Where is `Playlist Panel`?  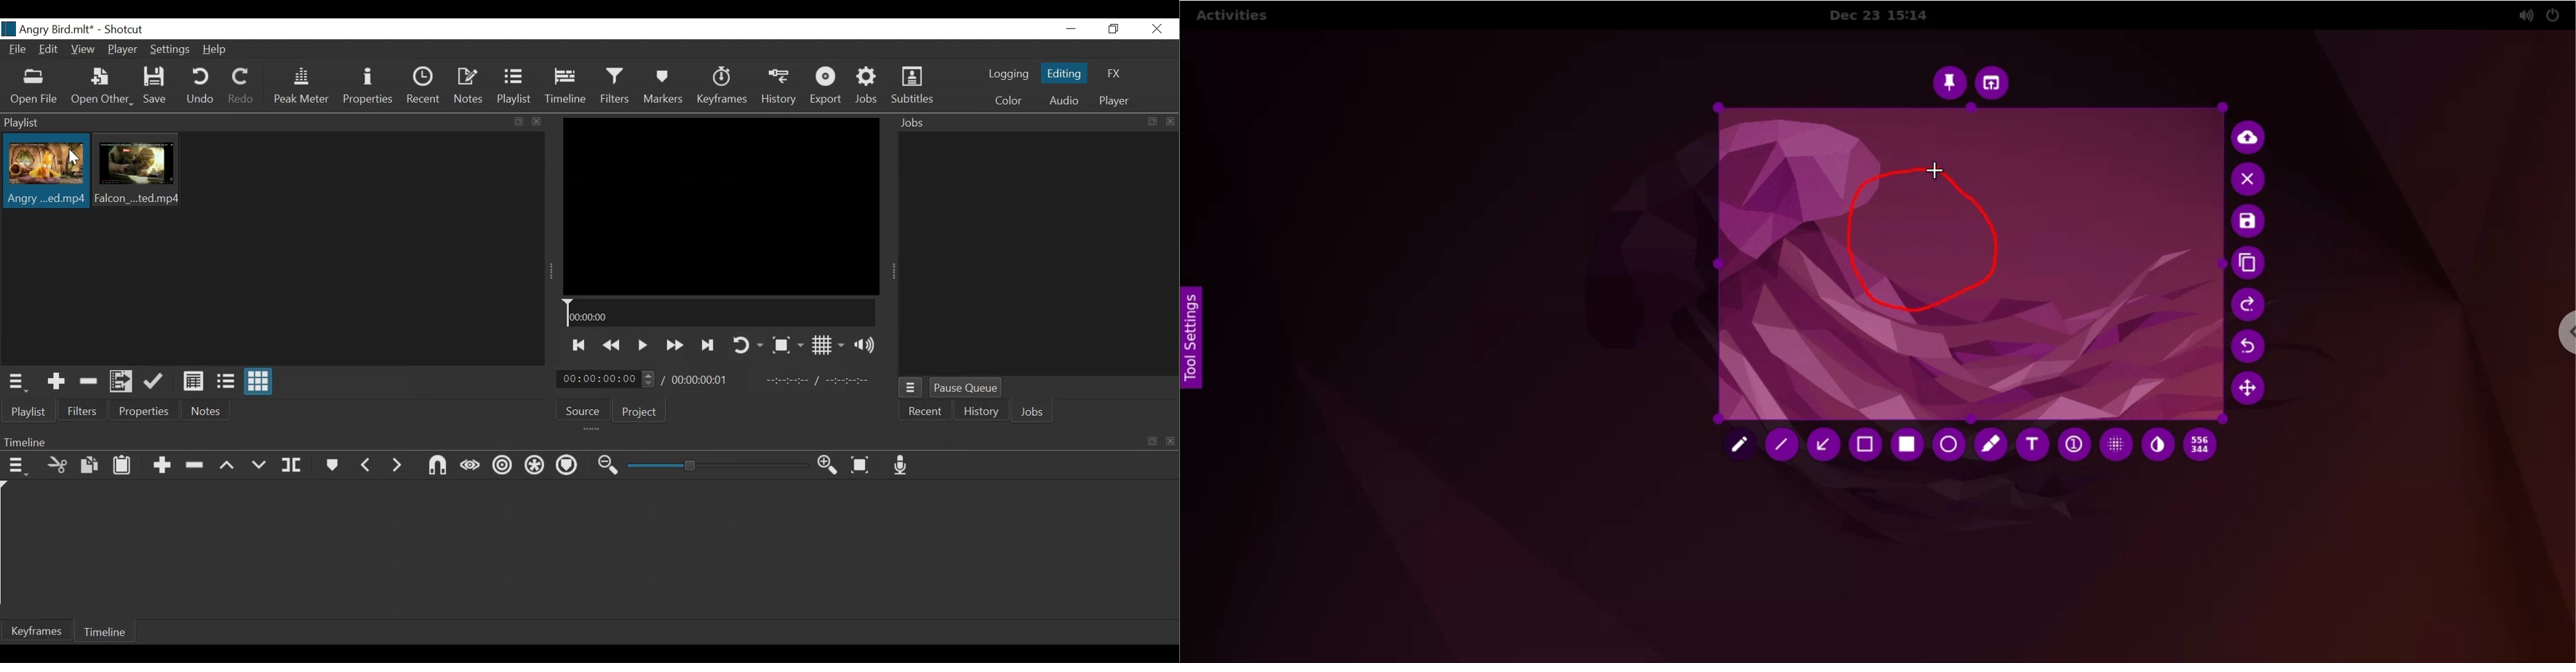 Playlist Panel is located at coordinates (274, 123).